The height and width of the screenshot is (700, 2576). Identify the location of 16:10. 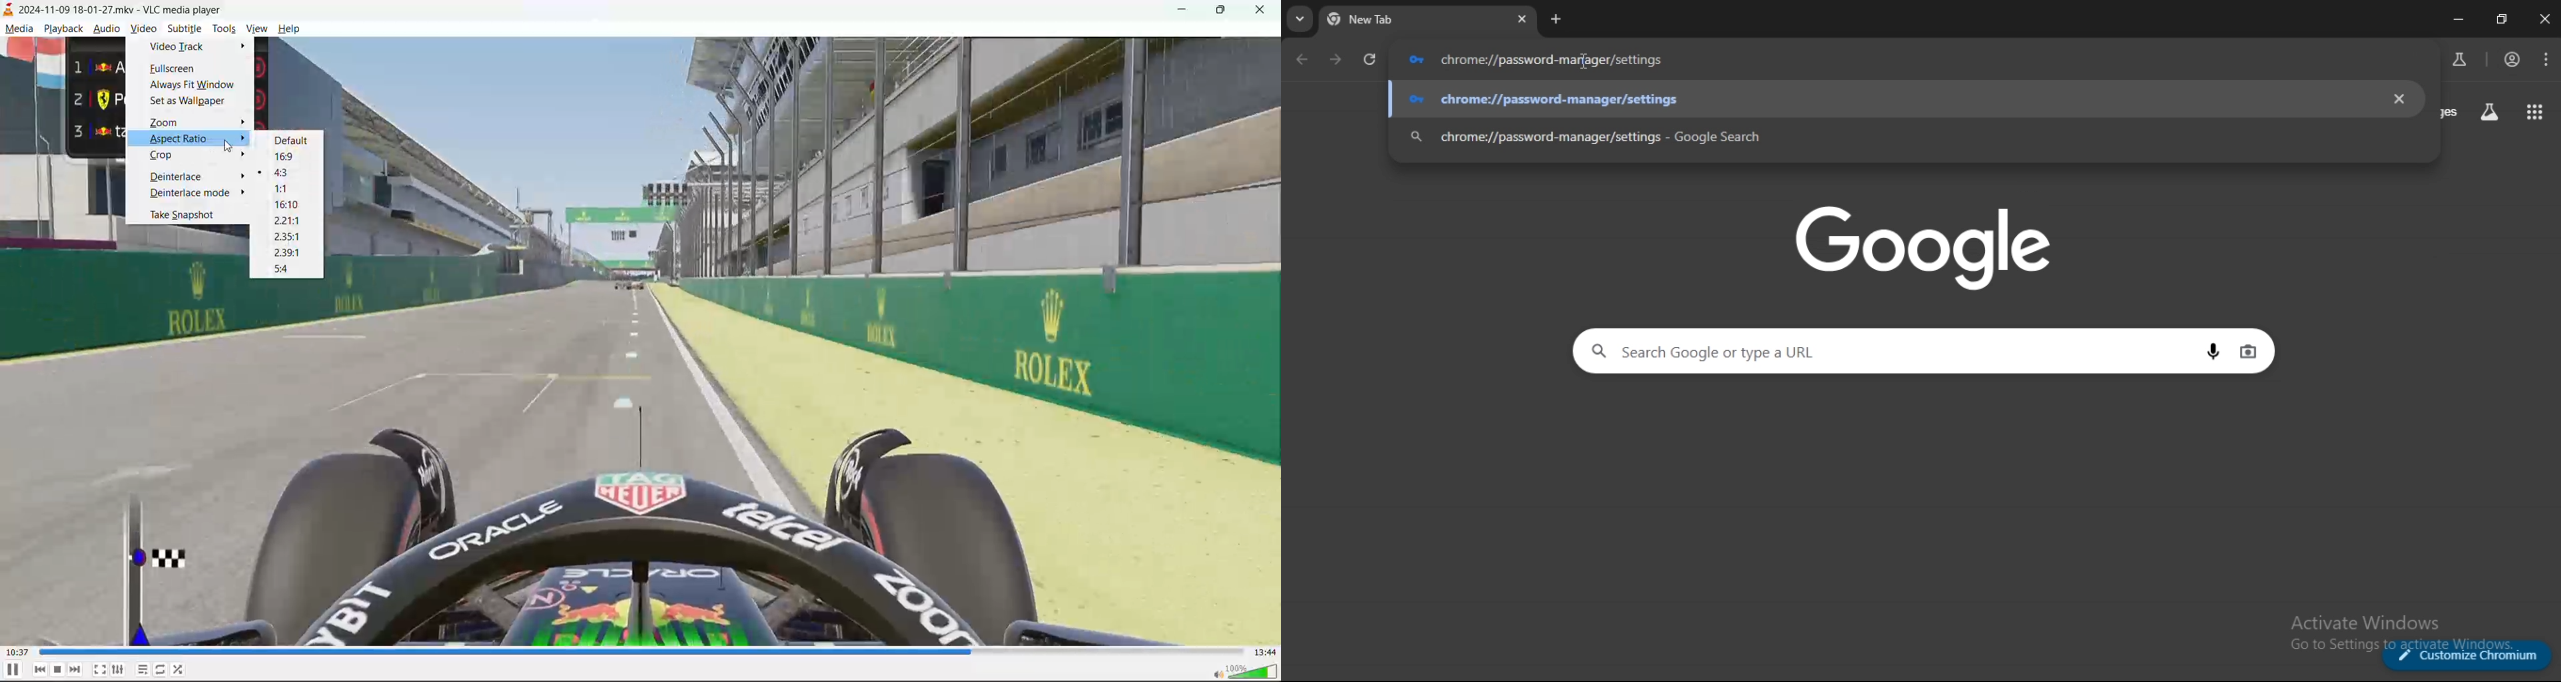
(292, 206).